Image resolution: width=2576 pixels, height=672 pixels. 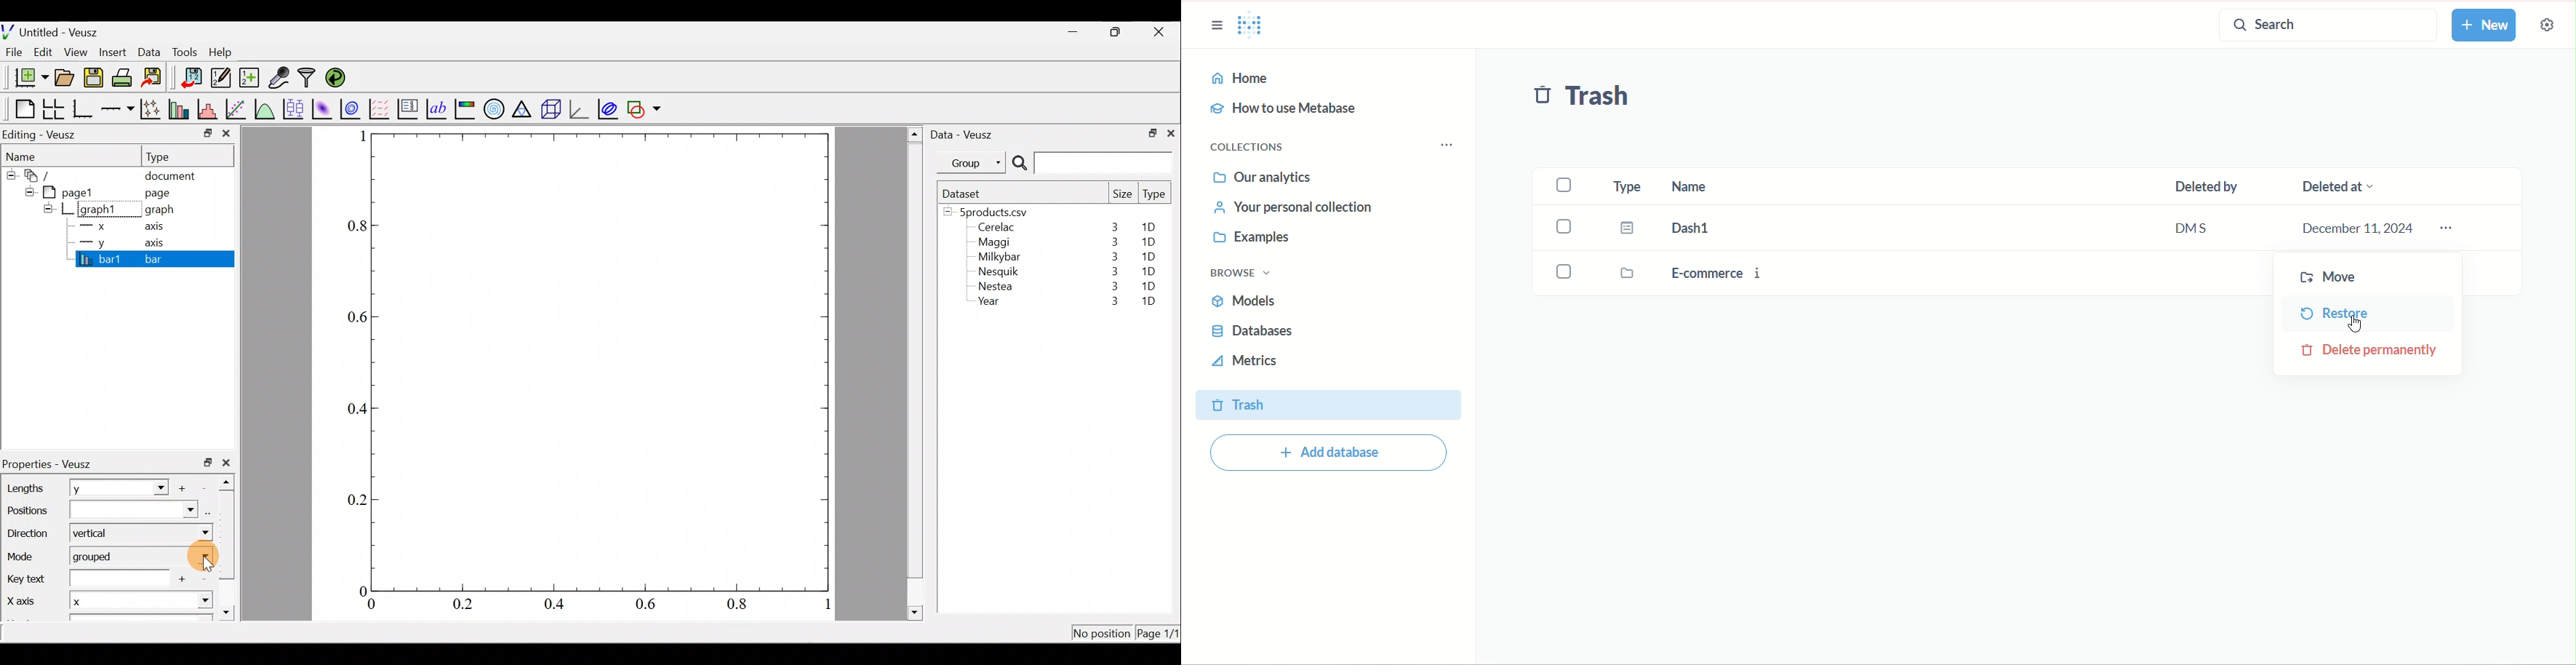 What do you see at coordinates (1149, 302) in the screenshot?
I see `1D` at bounding box center [1149, 302].